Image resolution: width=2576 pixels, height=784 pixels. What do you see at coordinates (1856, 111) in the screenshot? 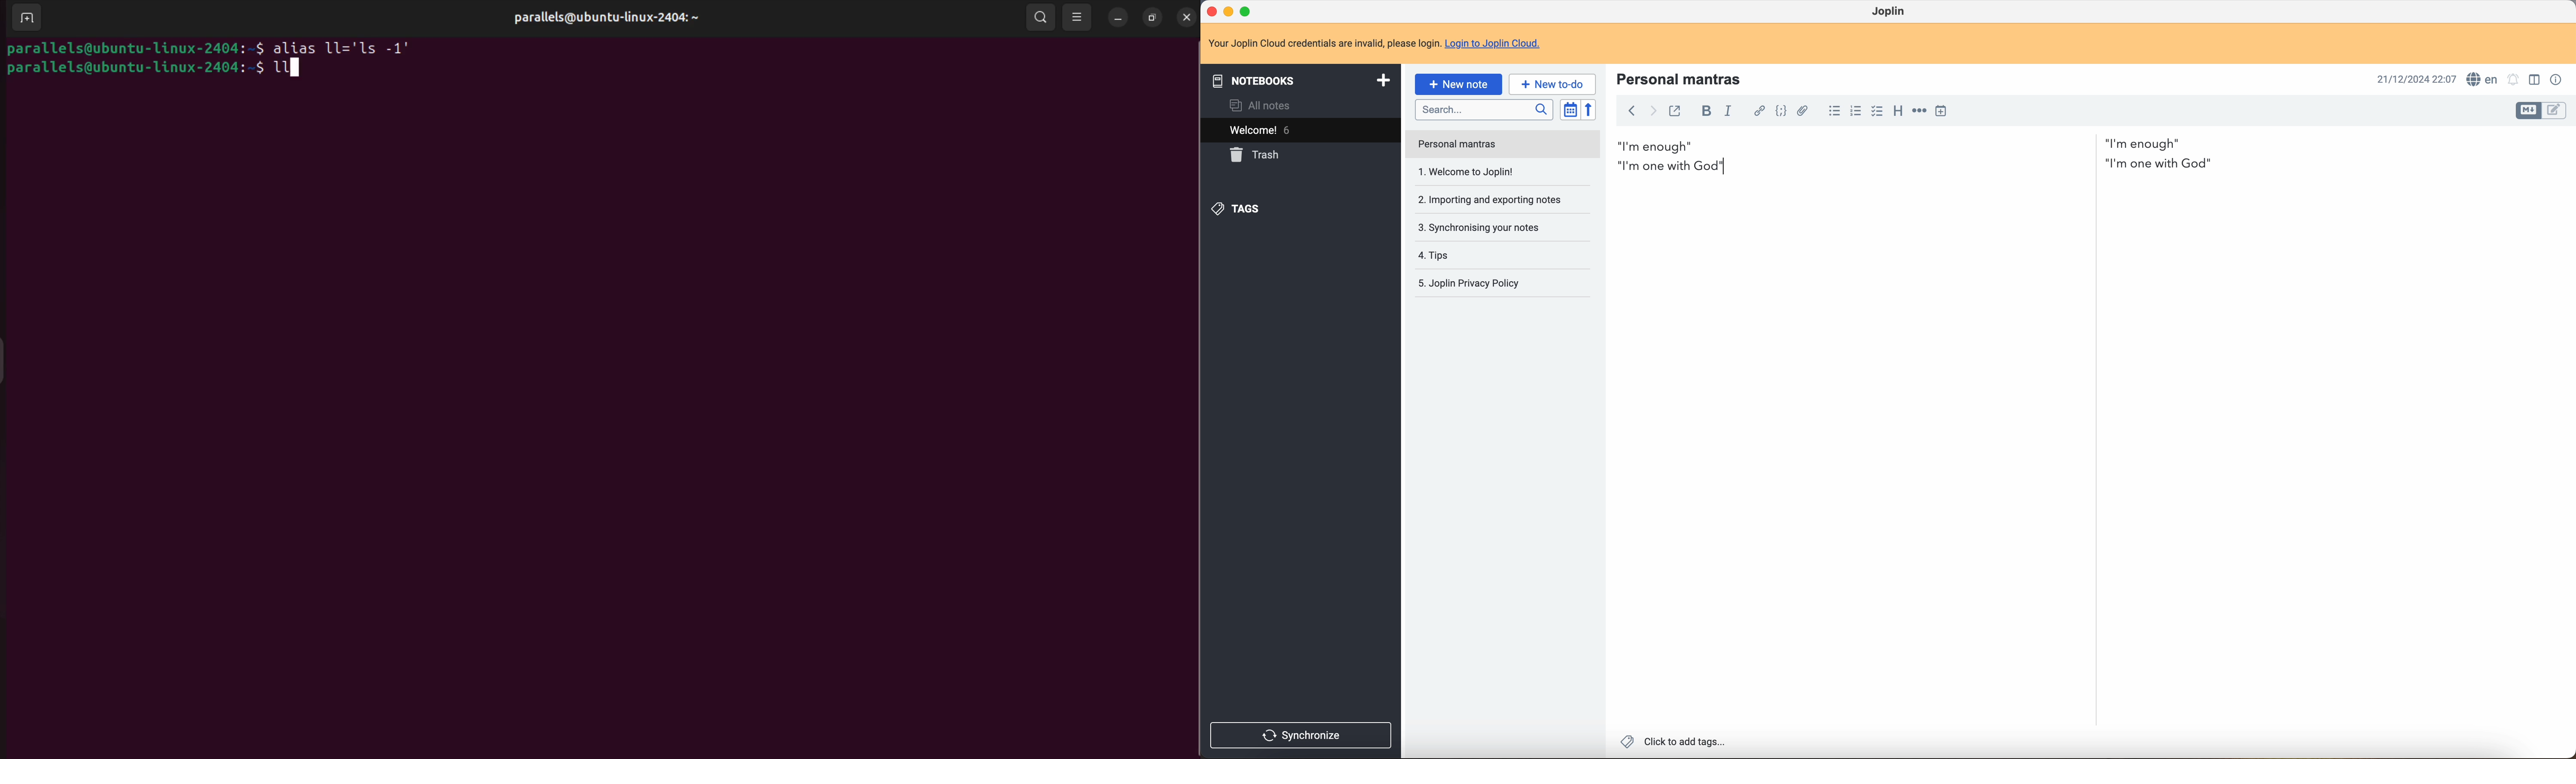
I see `numbered list` at bounding box center [1856, 111].